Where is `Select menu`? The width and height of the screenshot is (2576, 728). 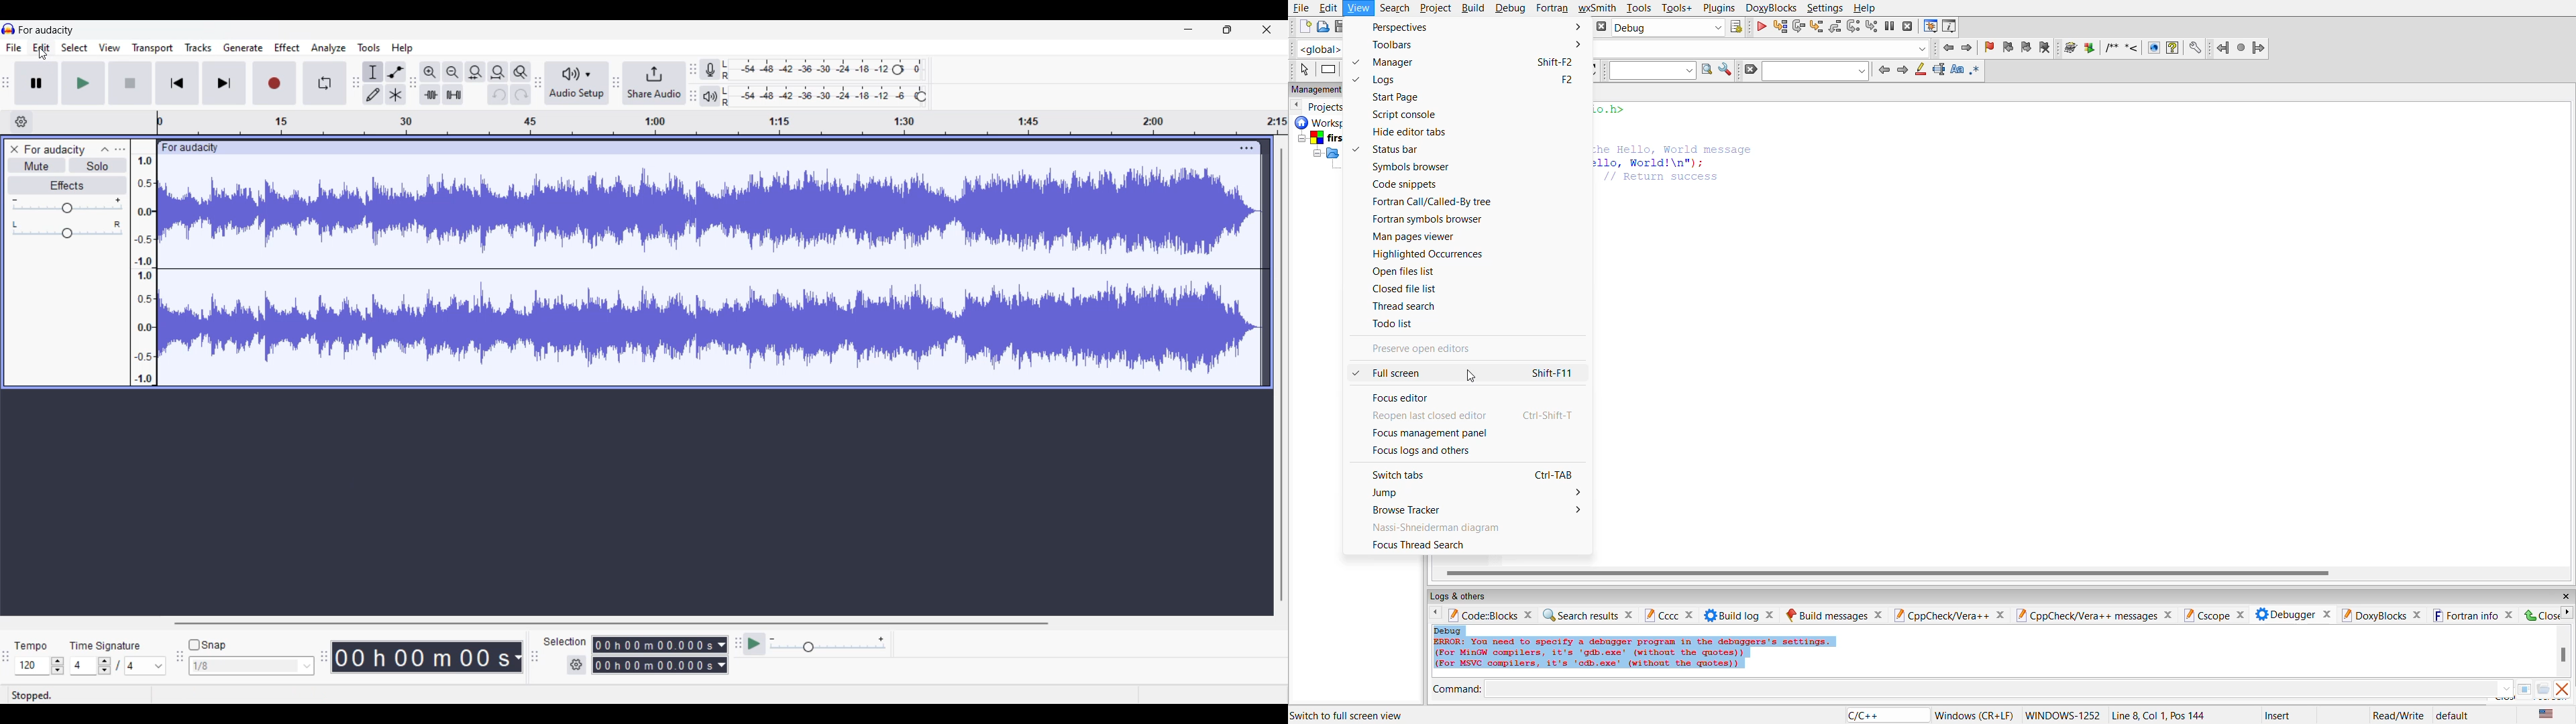 Select menu is located at coordinates (74, 47).